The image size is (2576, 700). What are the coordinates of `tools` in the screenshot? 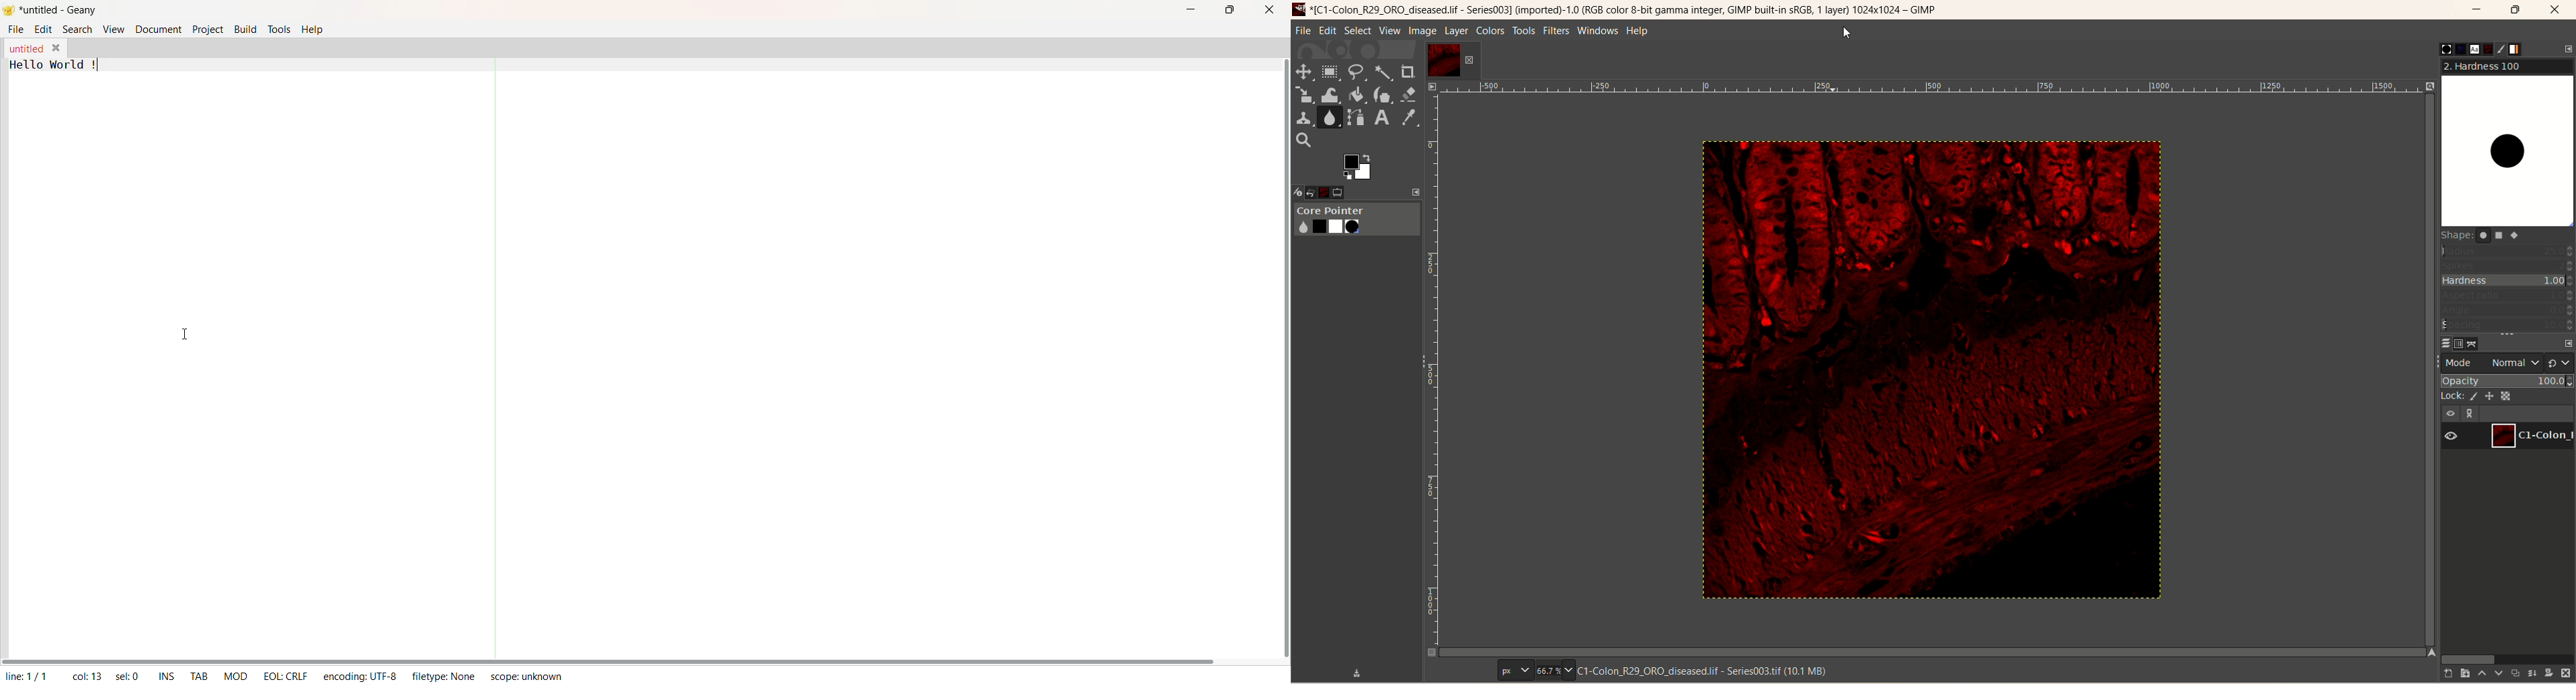 It's located at (1524, 31).